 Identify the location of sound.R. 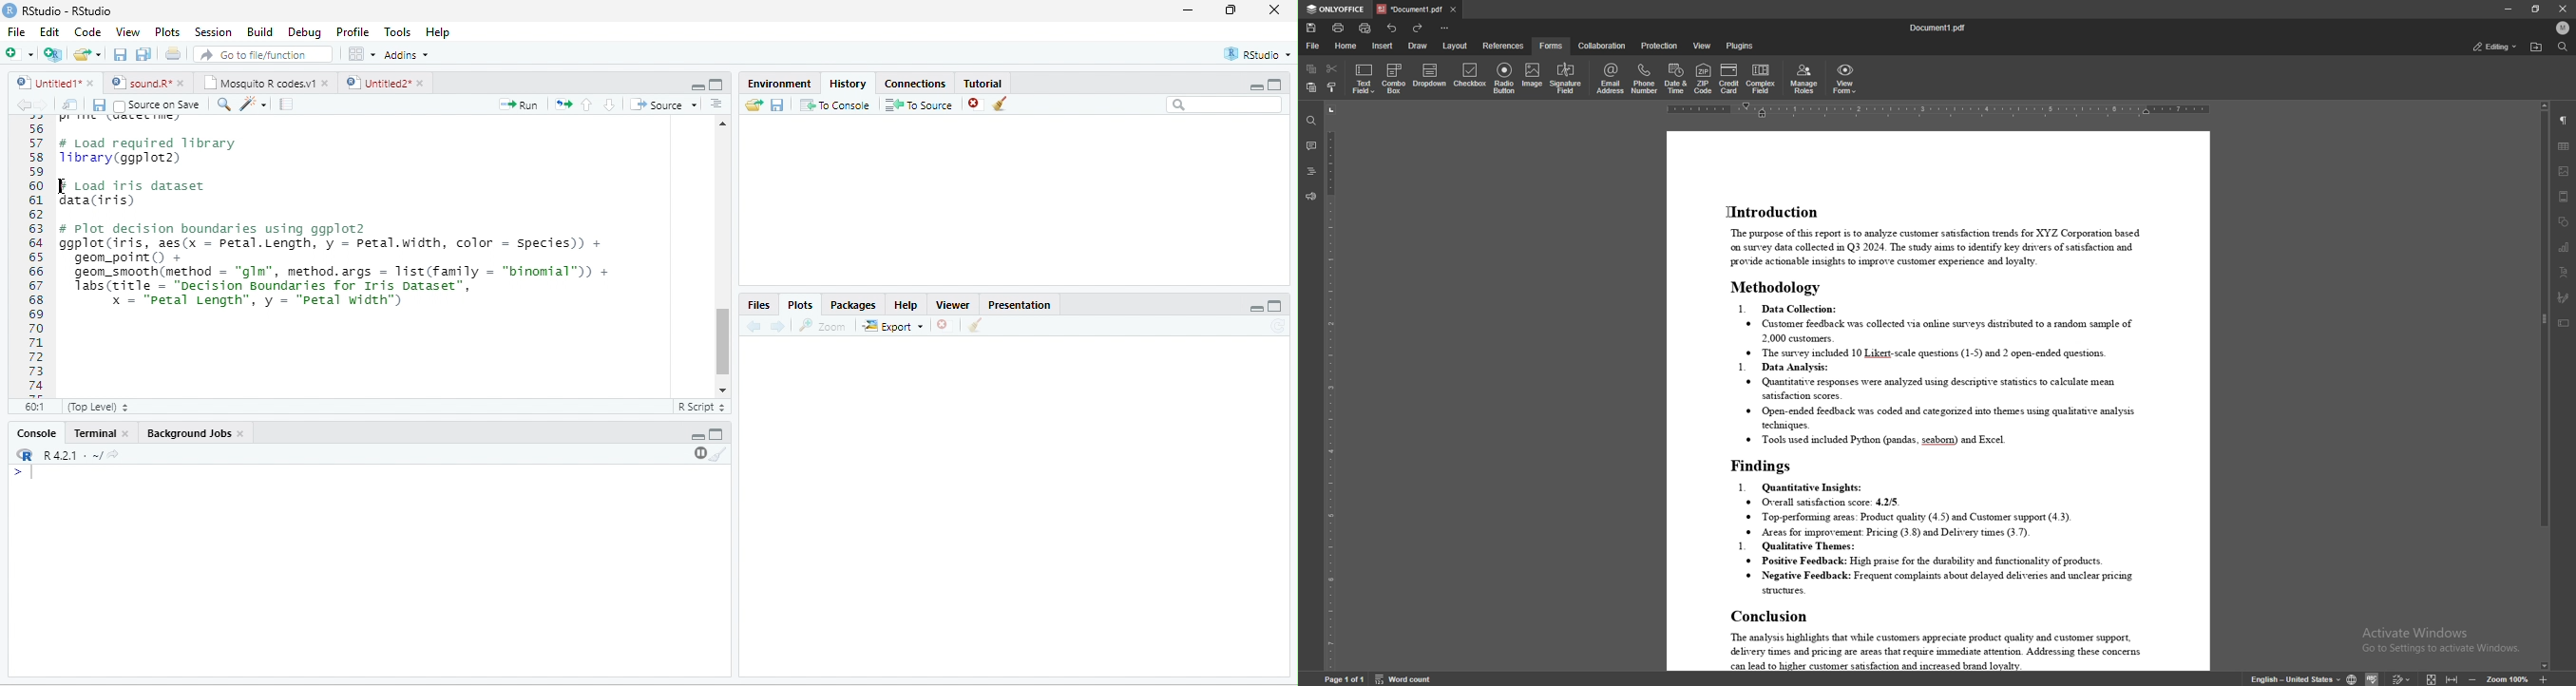
(141, 83).